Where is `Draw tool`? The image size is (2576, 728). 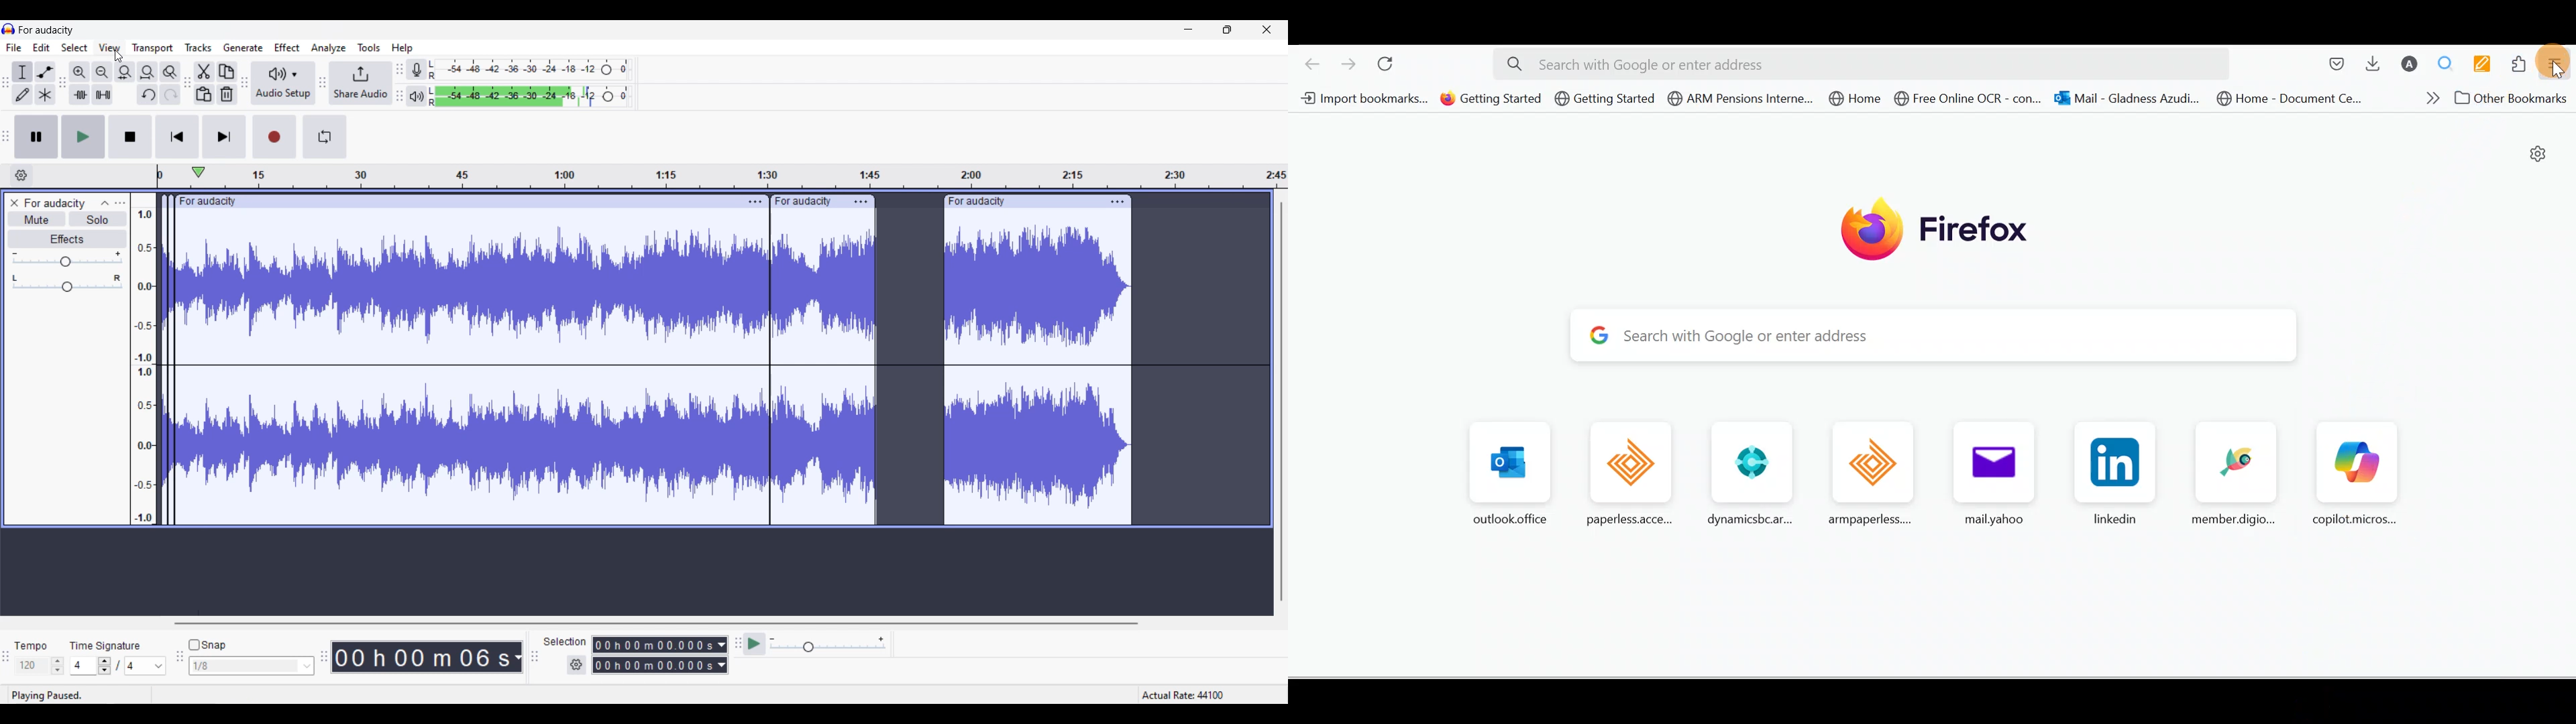
Draw tool is located at coordinates (22, 95).